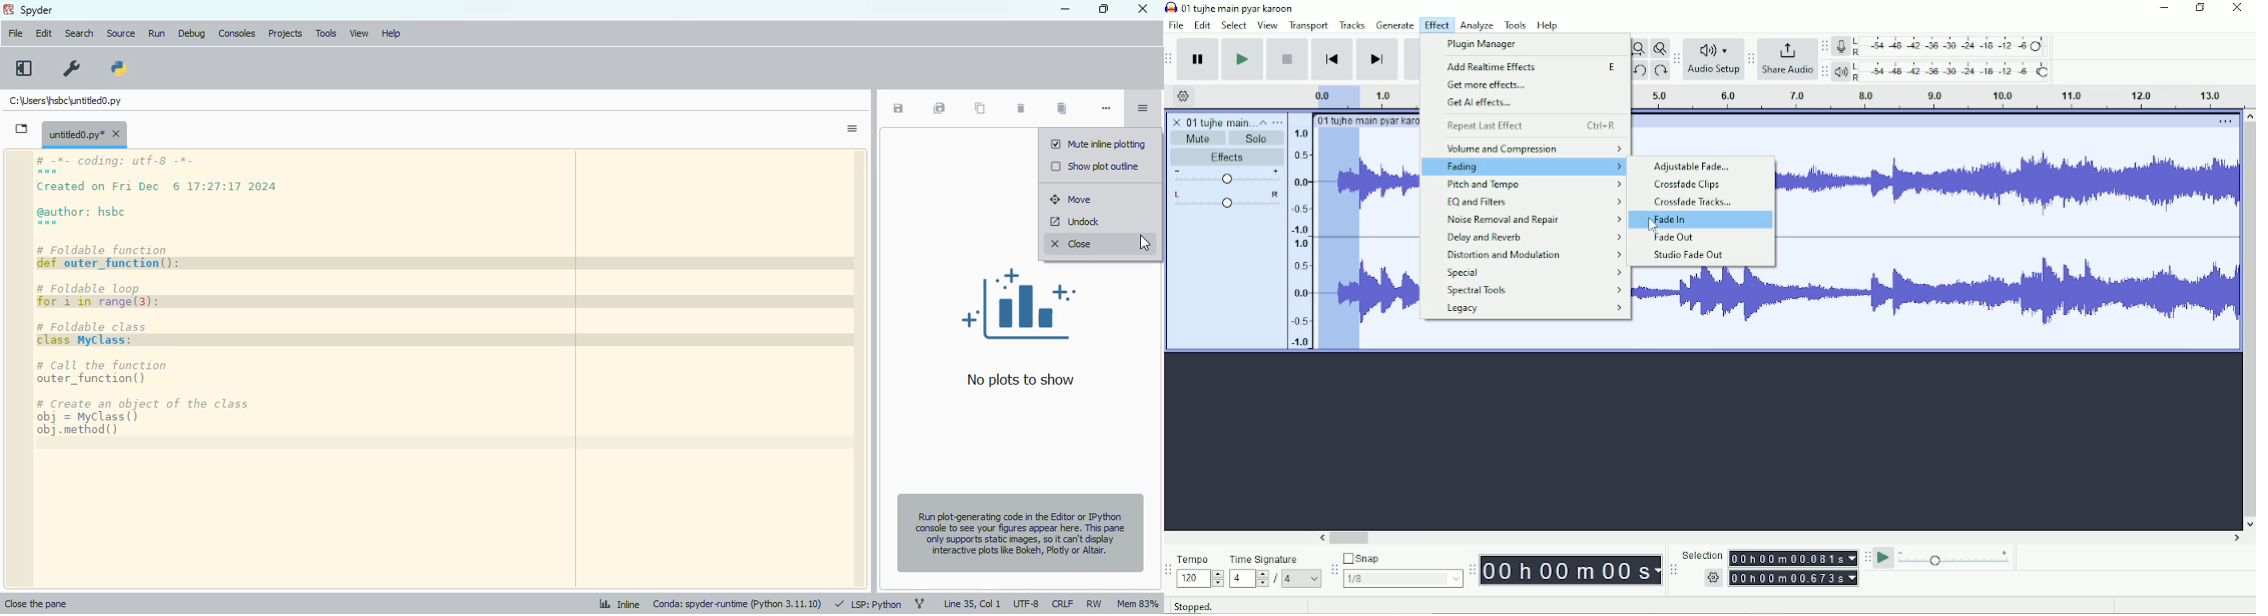 The image size is (2268, 616). What do you see at coordinates (1532, 290) in the screenshot?
I see `Spectral Tools` at bounding box center [1532, 290].